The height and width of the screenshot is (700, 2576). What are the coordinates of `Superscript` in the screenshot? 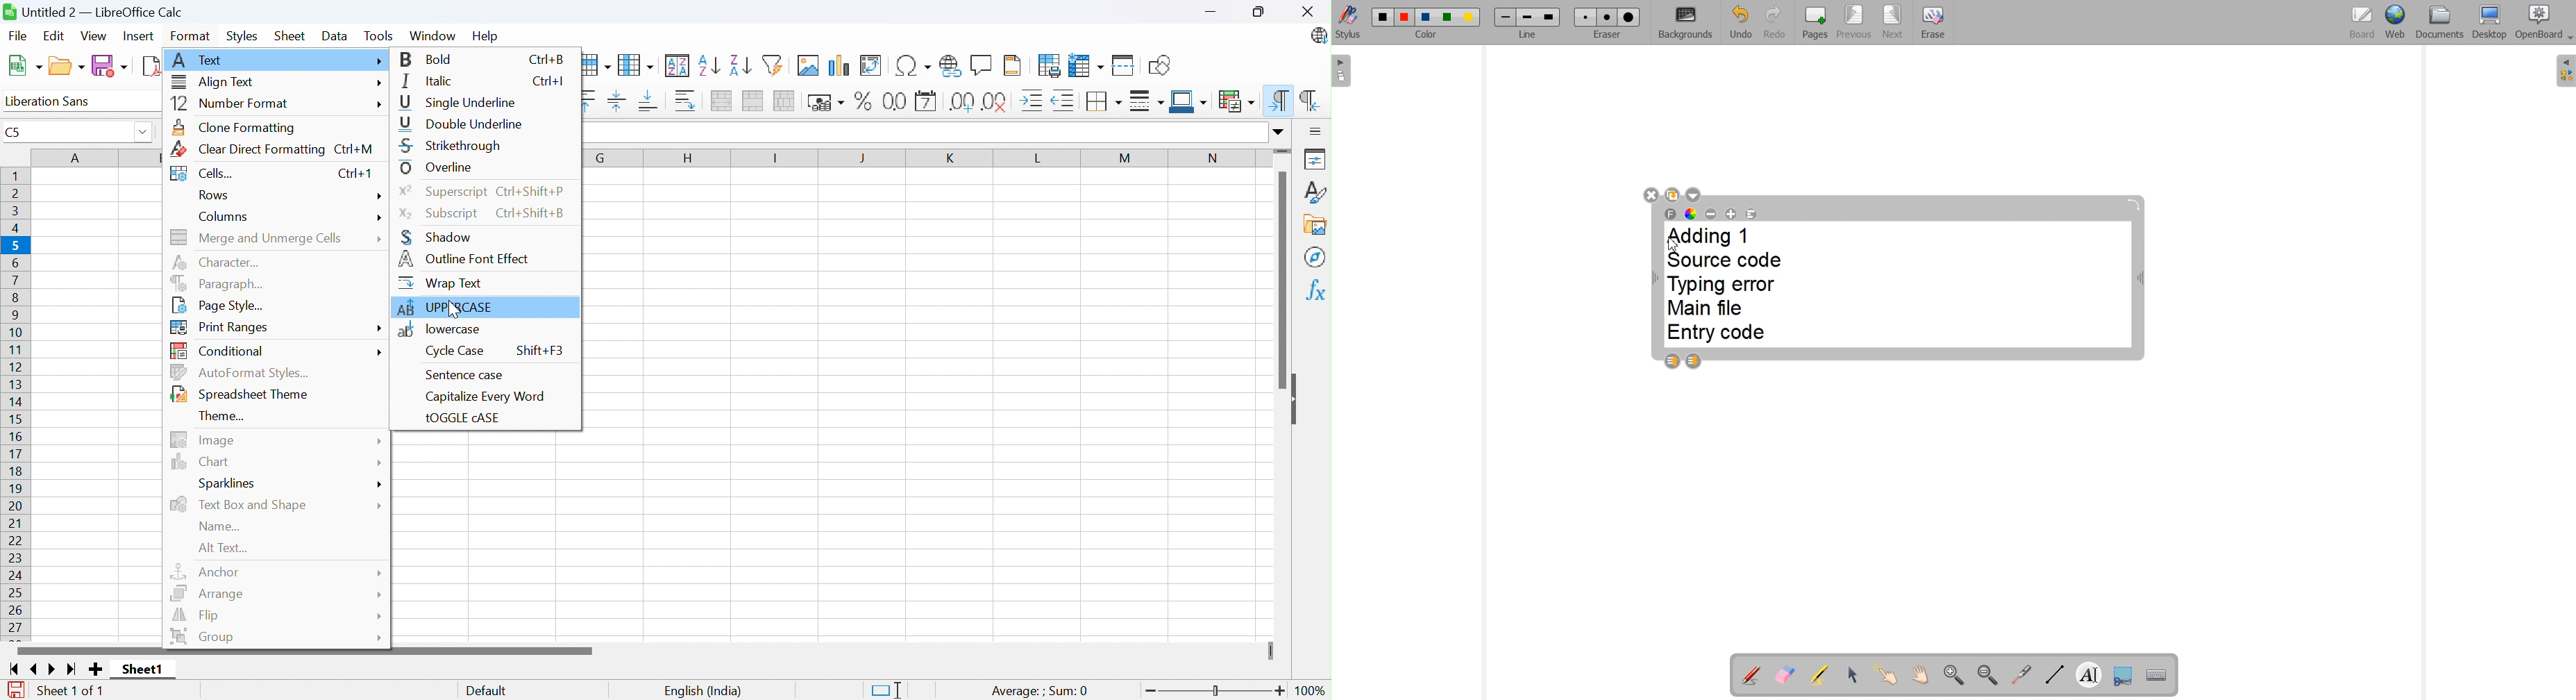 It's located at (442, 195).